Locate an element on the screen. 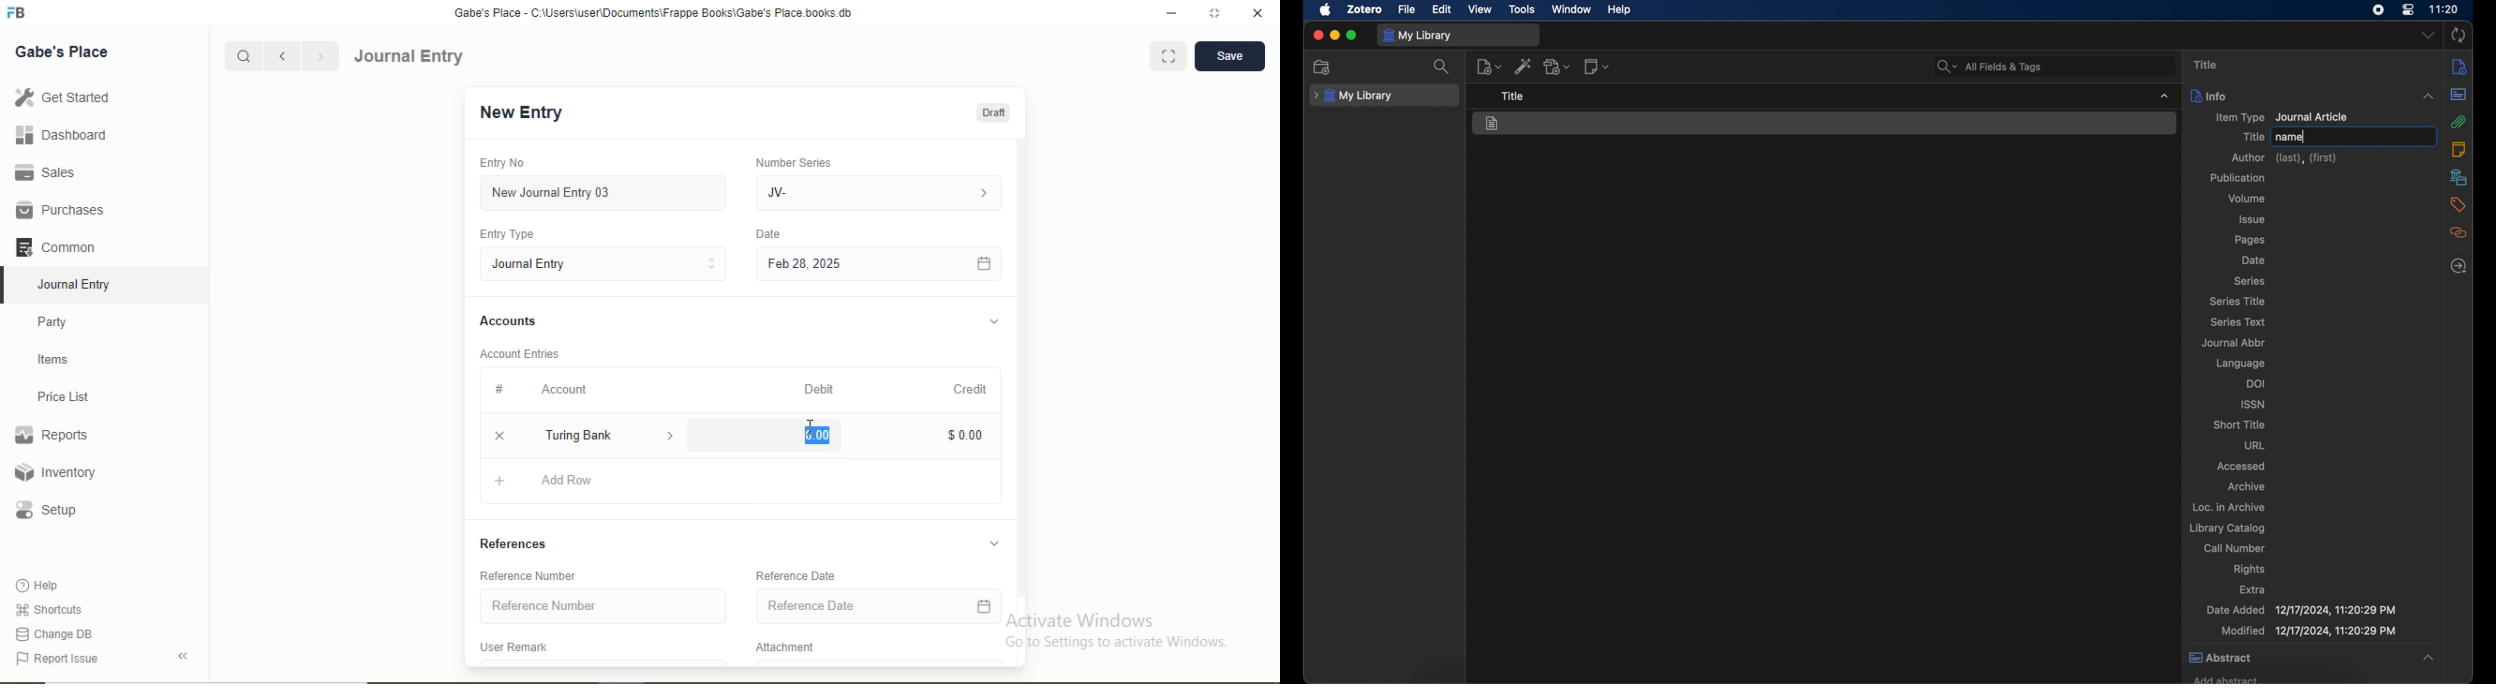 Image resolution: width=2520 pixels, height=700 pixels. Attachment is located at coordinates (787, 647).